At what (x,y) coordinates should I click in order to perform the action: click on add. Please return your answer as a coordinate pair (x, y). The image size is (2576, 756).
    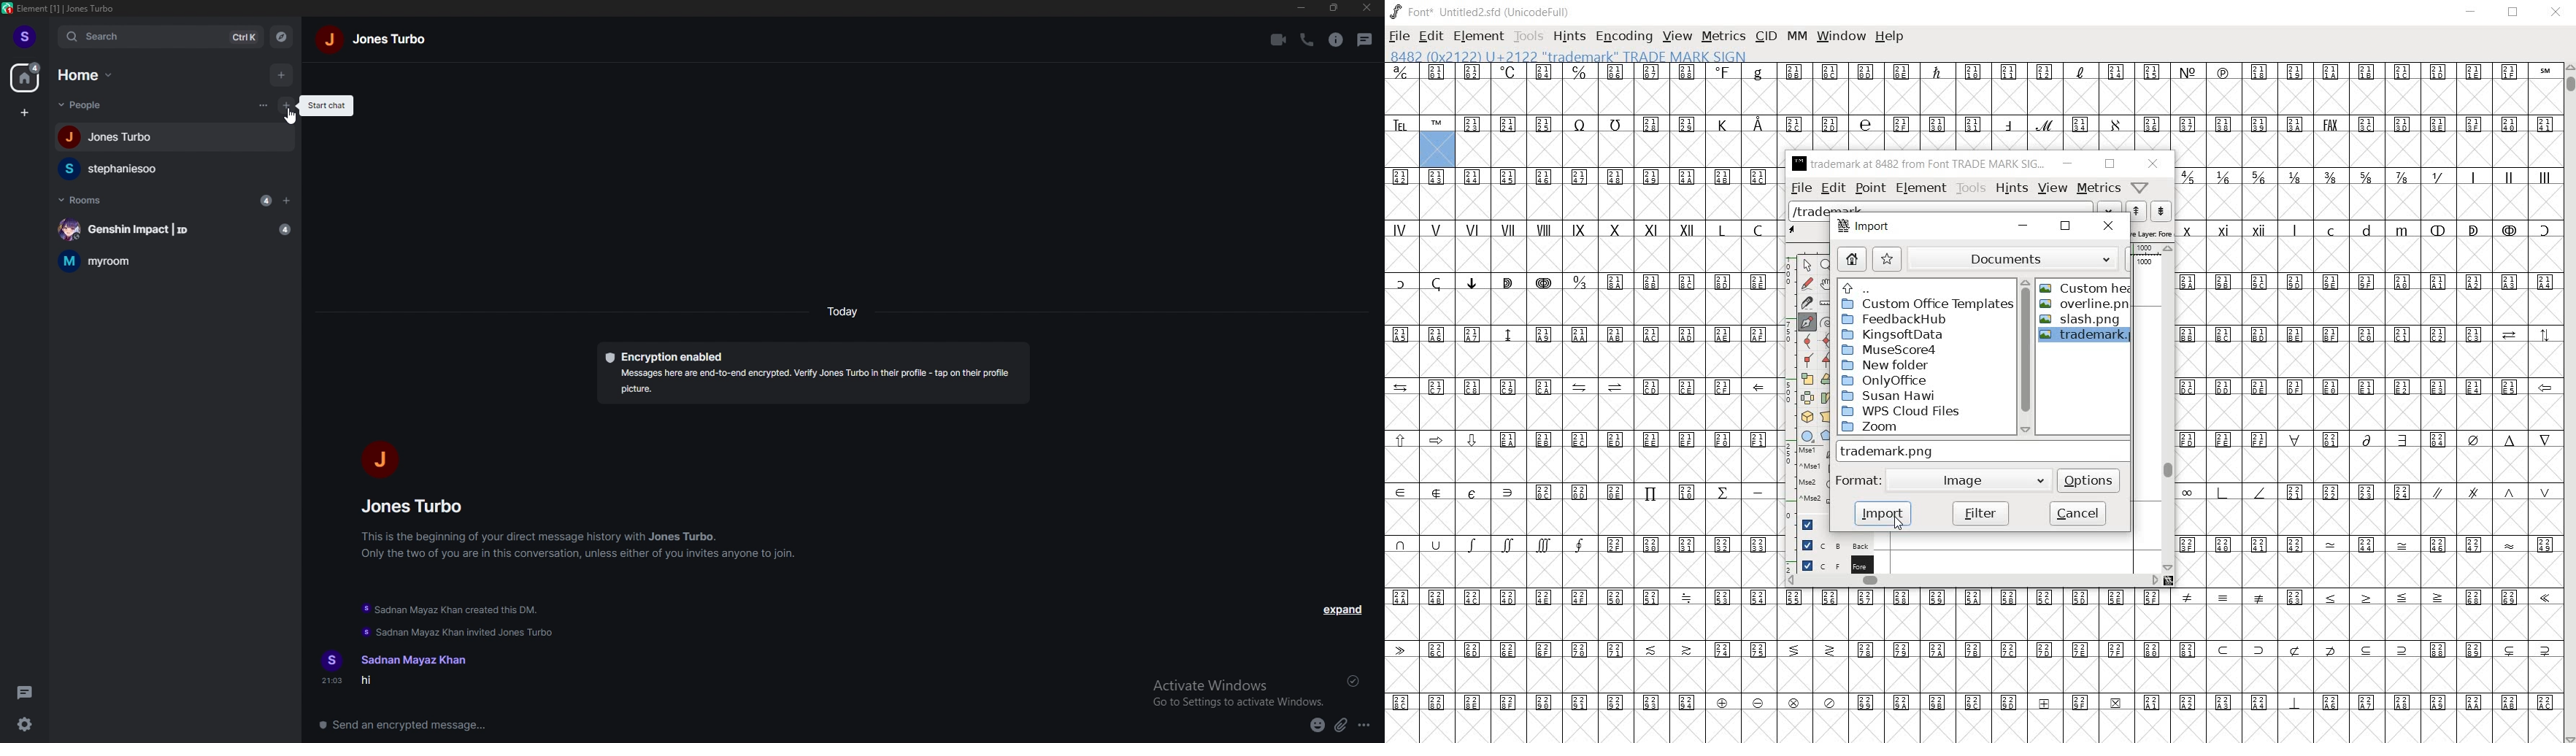
    Looking at the image, I should click on (281, 74).